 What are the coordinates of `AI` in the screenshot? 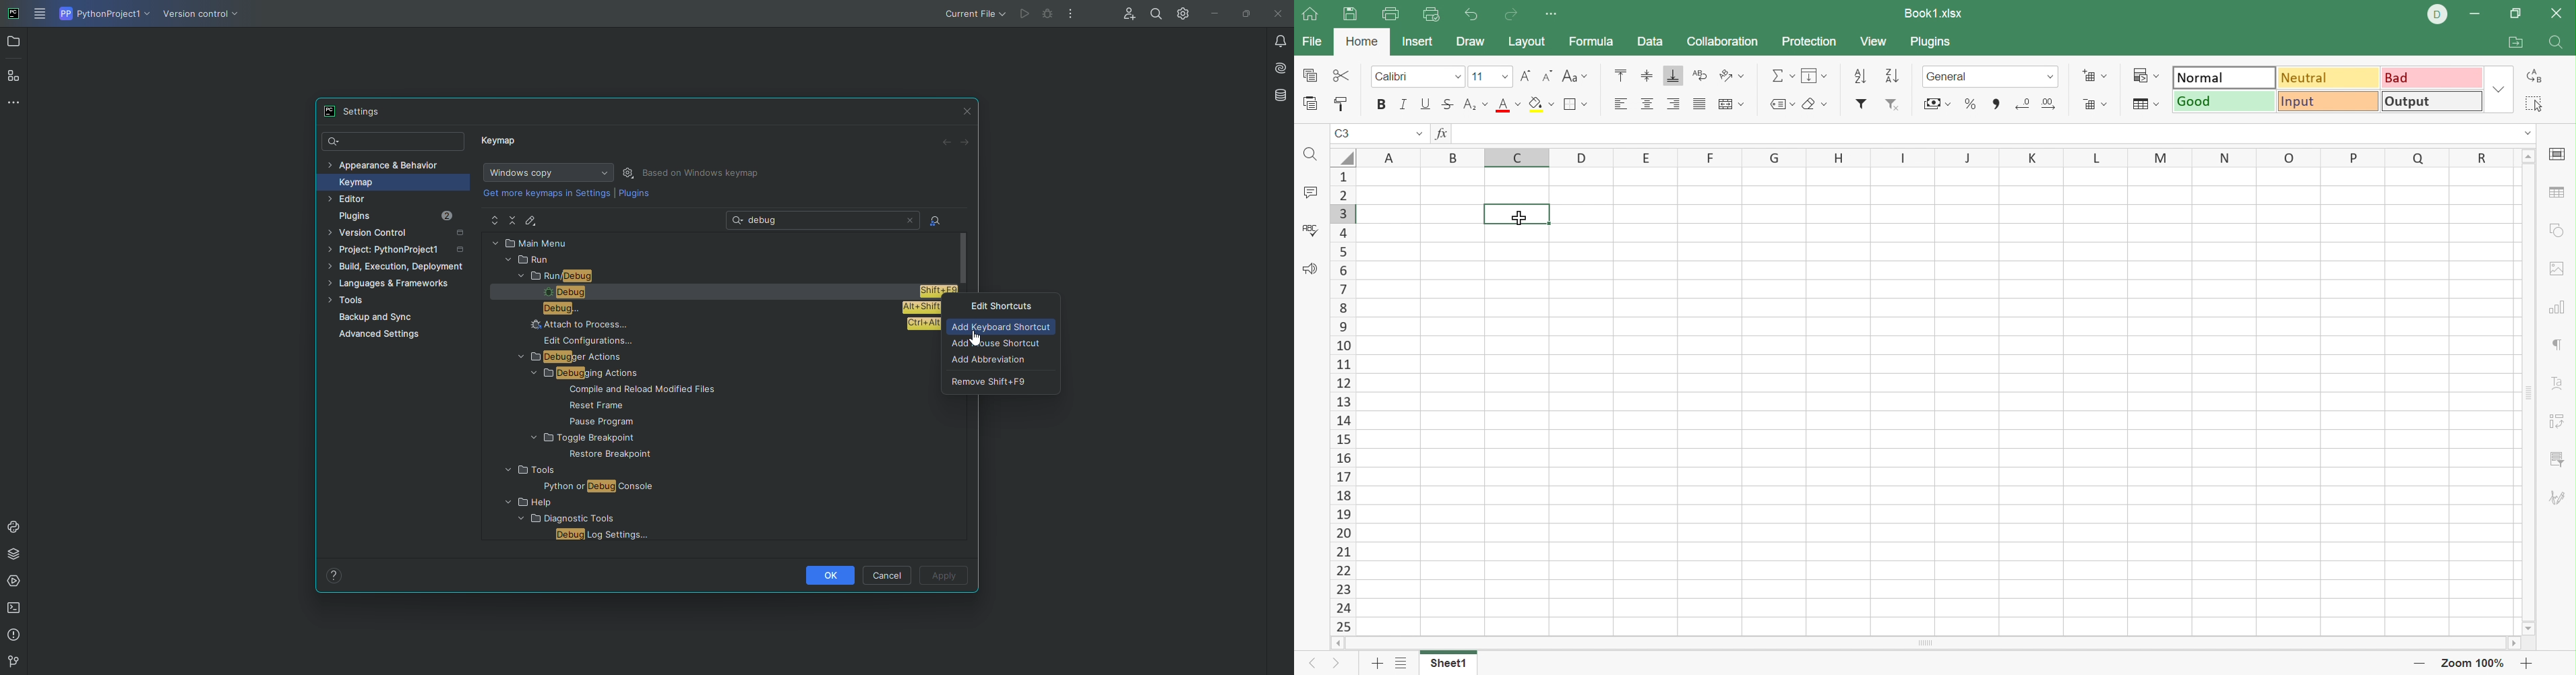 It's located at (1276, 67).